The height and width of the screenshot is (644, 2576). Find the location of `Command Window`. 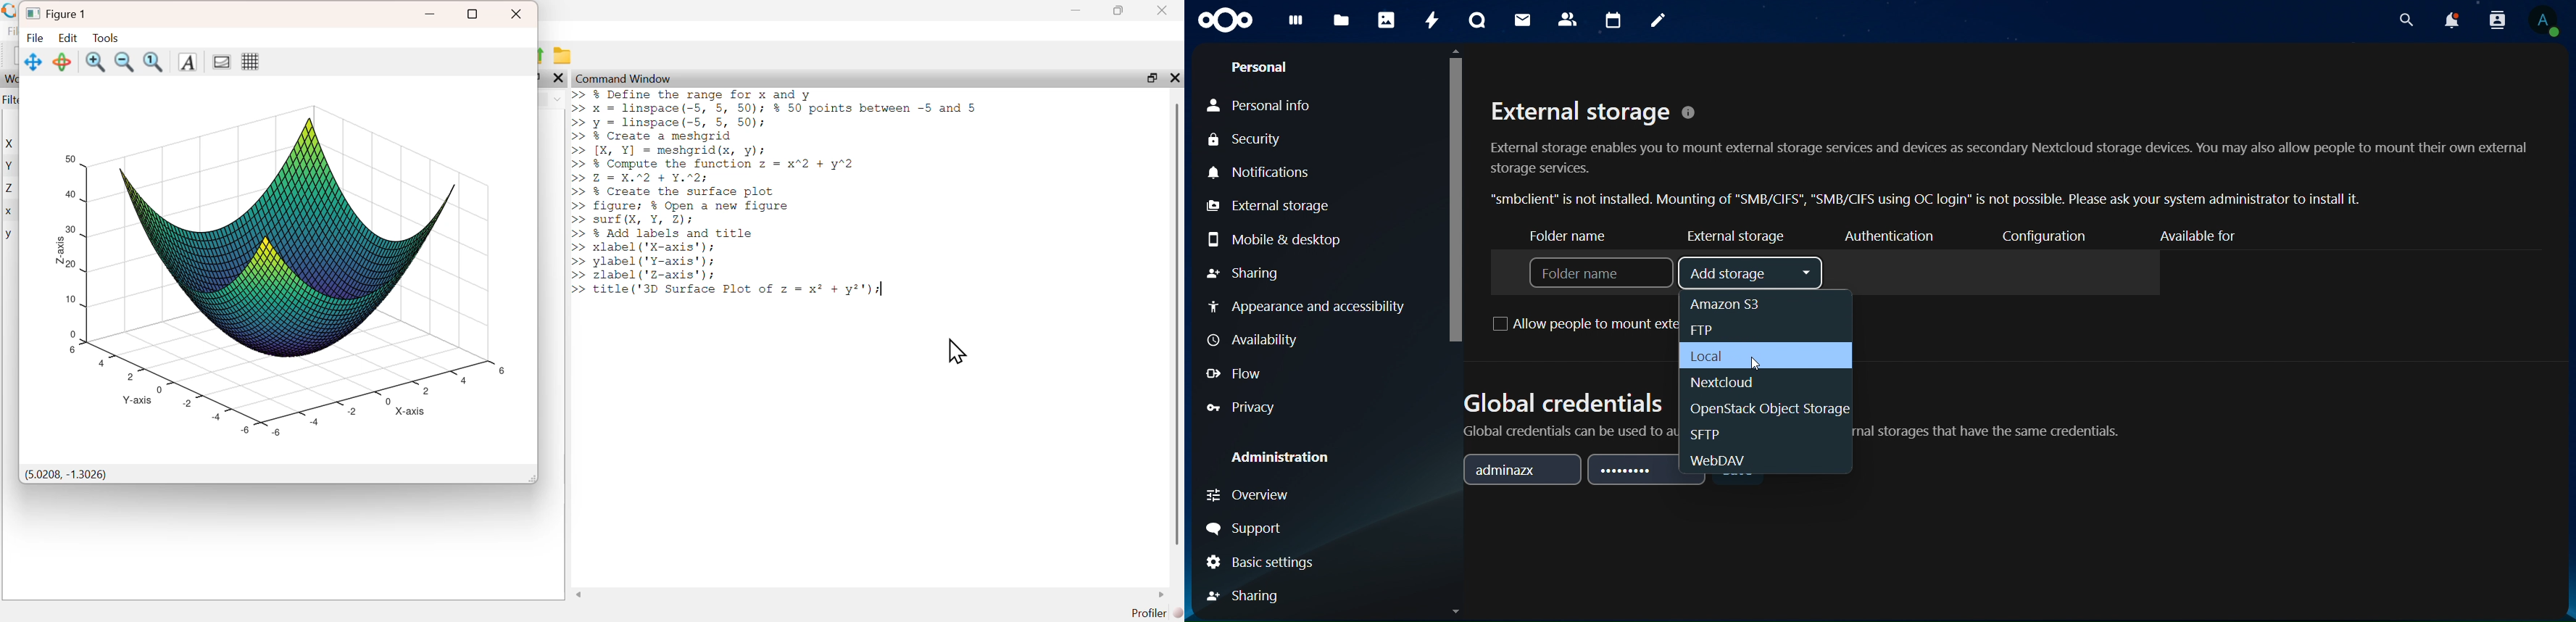

Command Window is located at coordinates (625, 78).